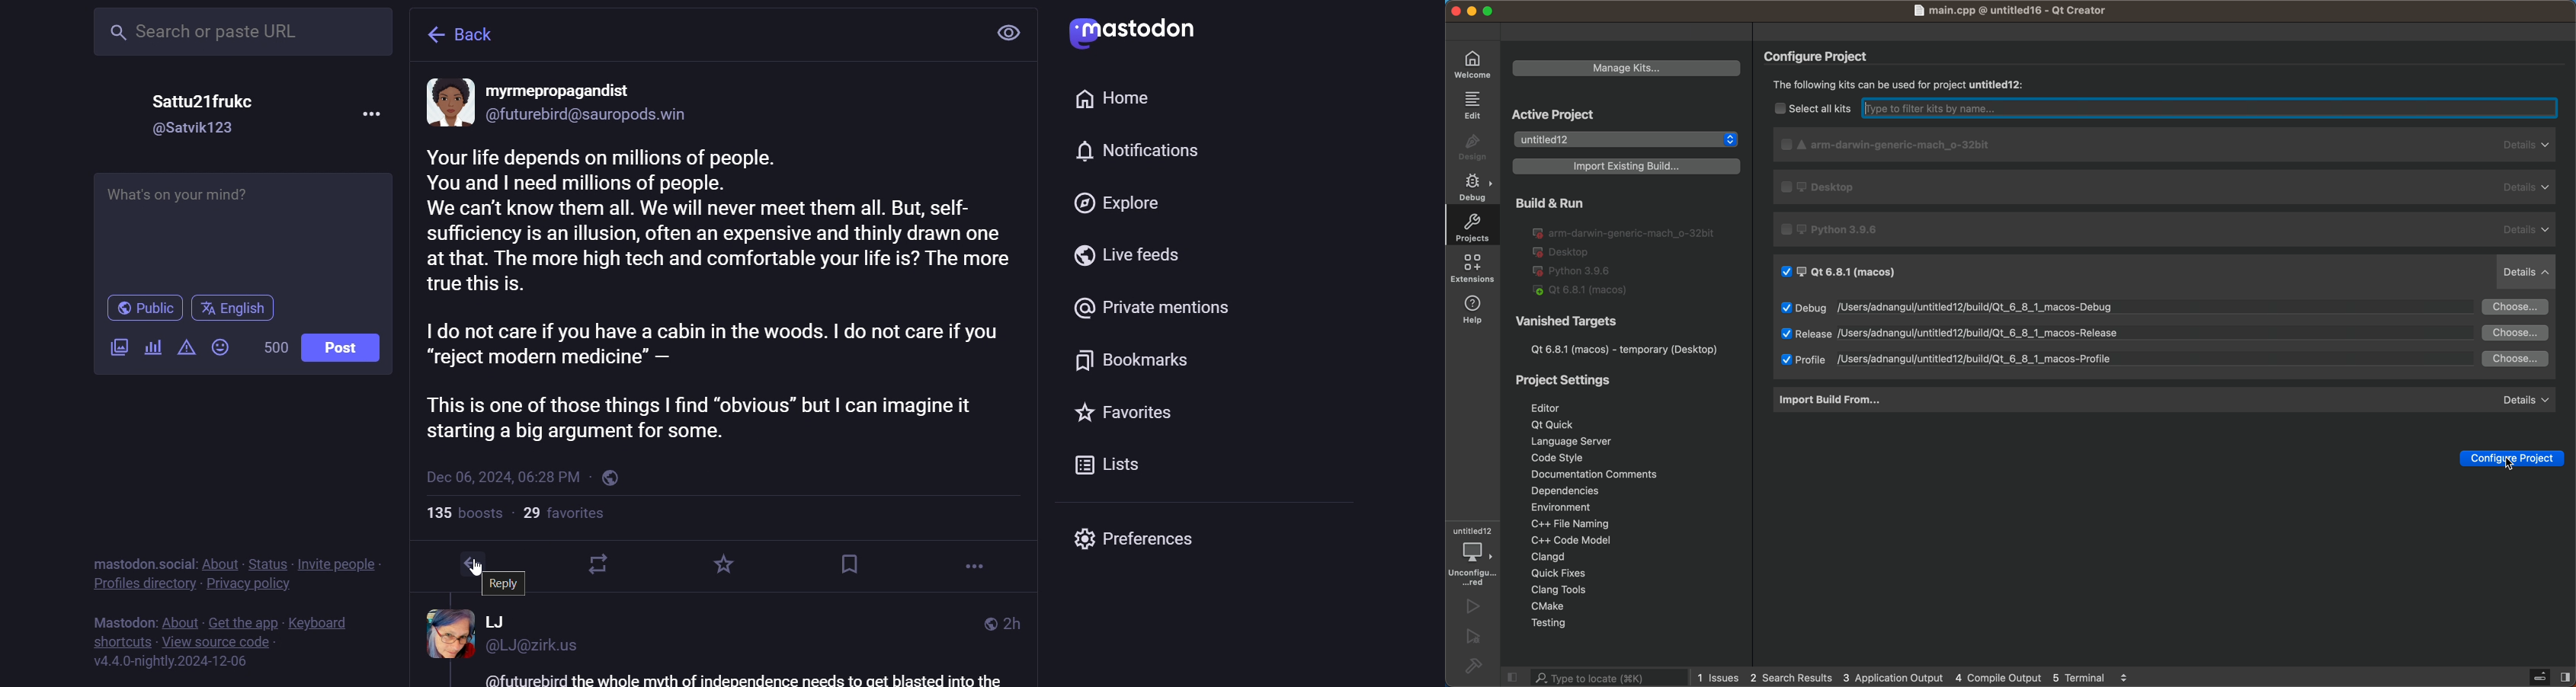 Image resolution: width=2576 pixels, height=700 pixels. Describe the element at coordinates (1013, 33) in the screenshot. I see `view` at that location.